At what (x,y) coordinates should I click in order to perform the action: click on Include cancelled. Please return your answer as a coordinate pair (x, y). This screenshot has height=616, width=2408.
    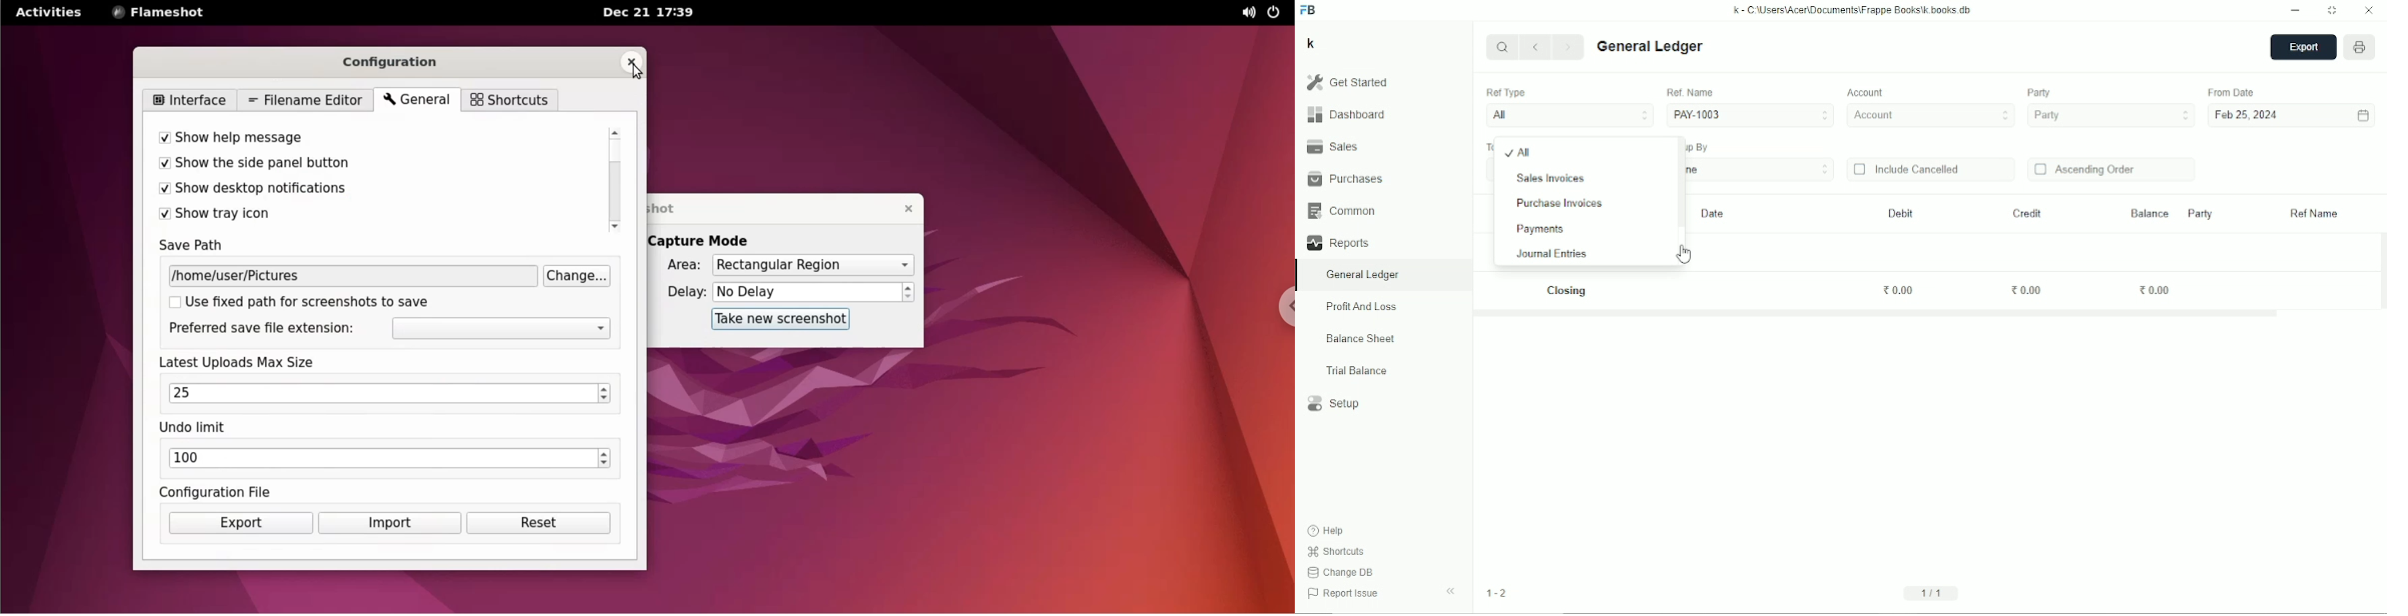
    Looking at the image, I should click on (1906, 169).